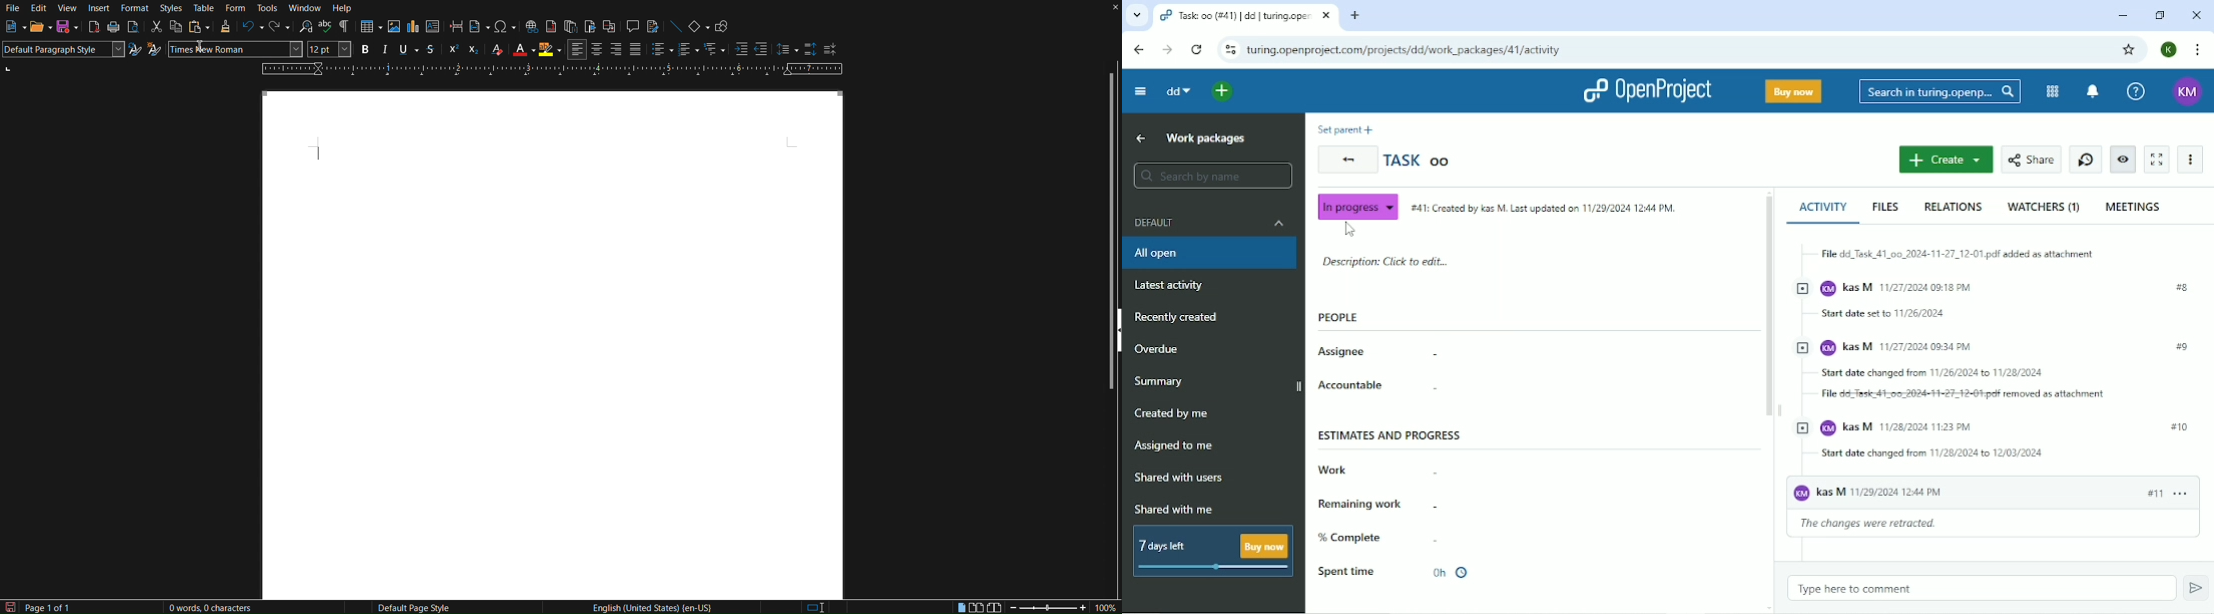 Image resolution: width=2240 pixels, height=616 pixels. Describe the element at coordinates (499, 49) in the screenshot. I see `Clear Formatting` at that location.